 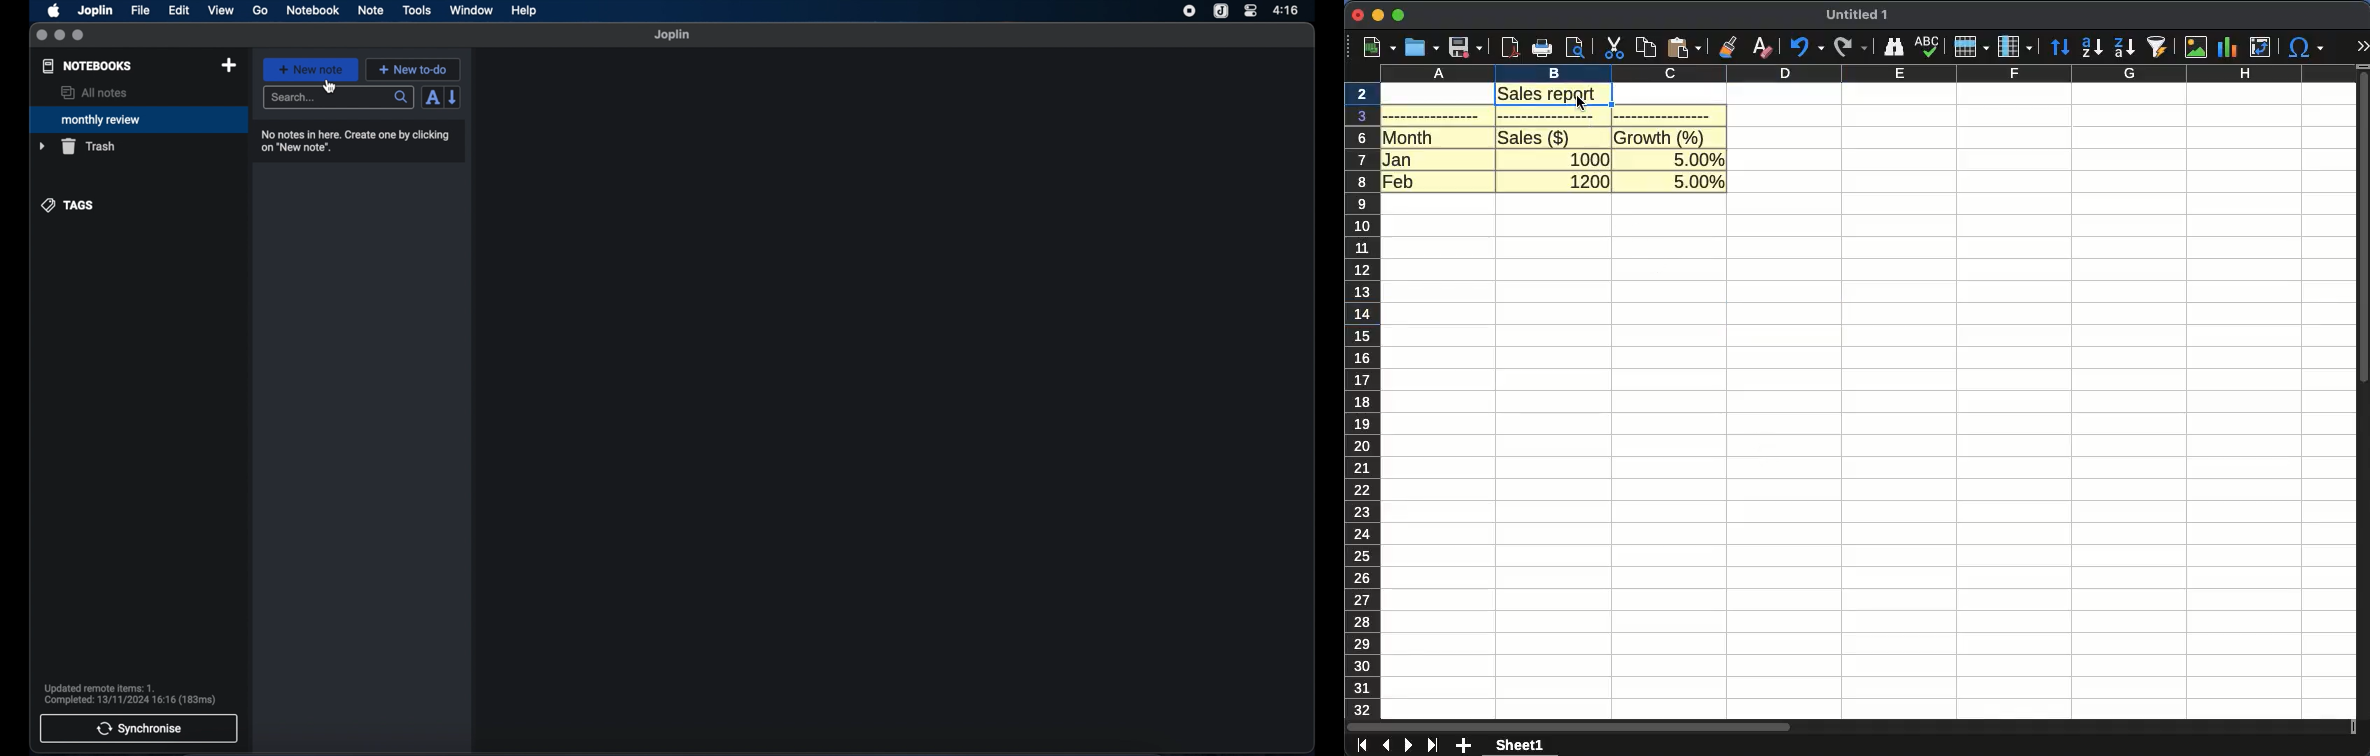 What do you see at coordinates (59, 36) in the screenshot?
I see `minimize` at bounding box center [59, 36].